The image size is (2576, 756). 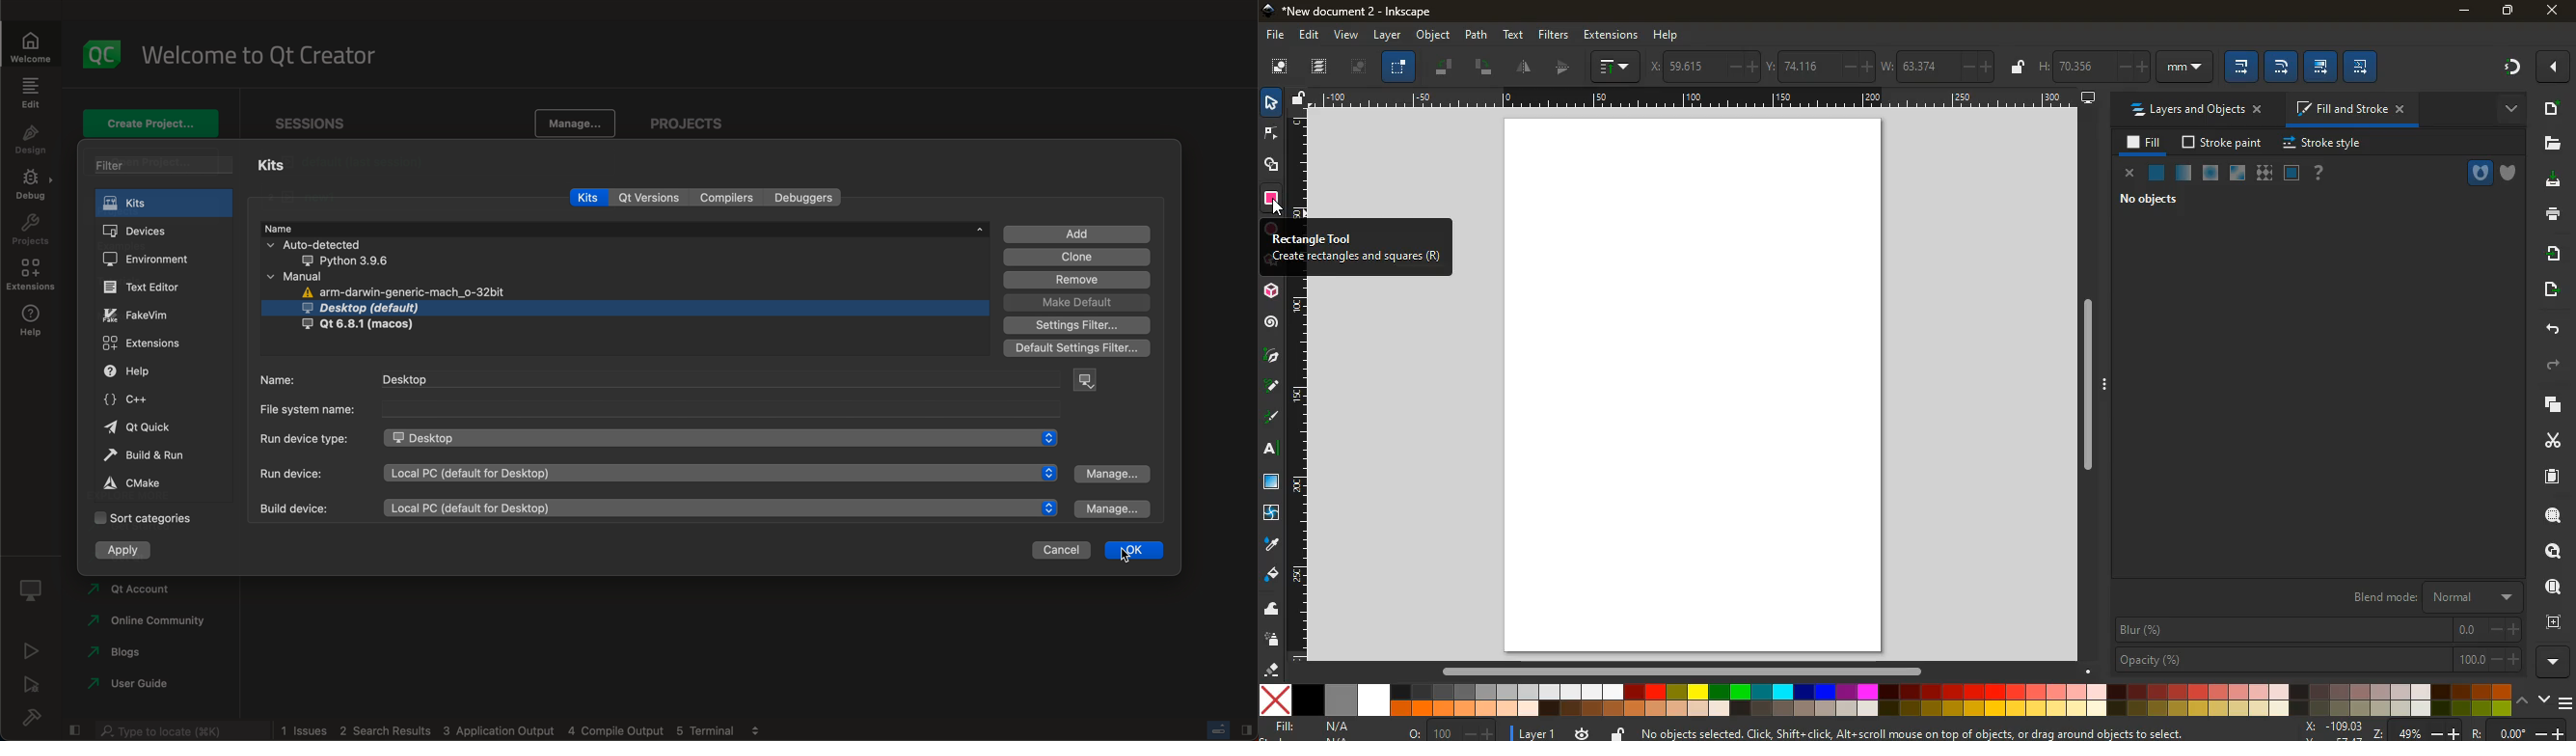 I want to click on manage, so click(x=575, y=122).